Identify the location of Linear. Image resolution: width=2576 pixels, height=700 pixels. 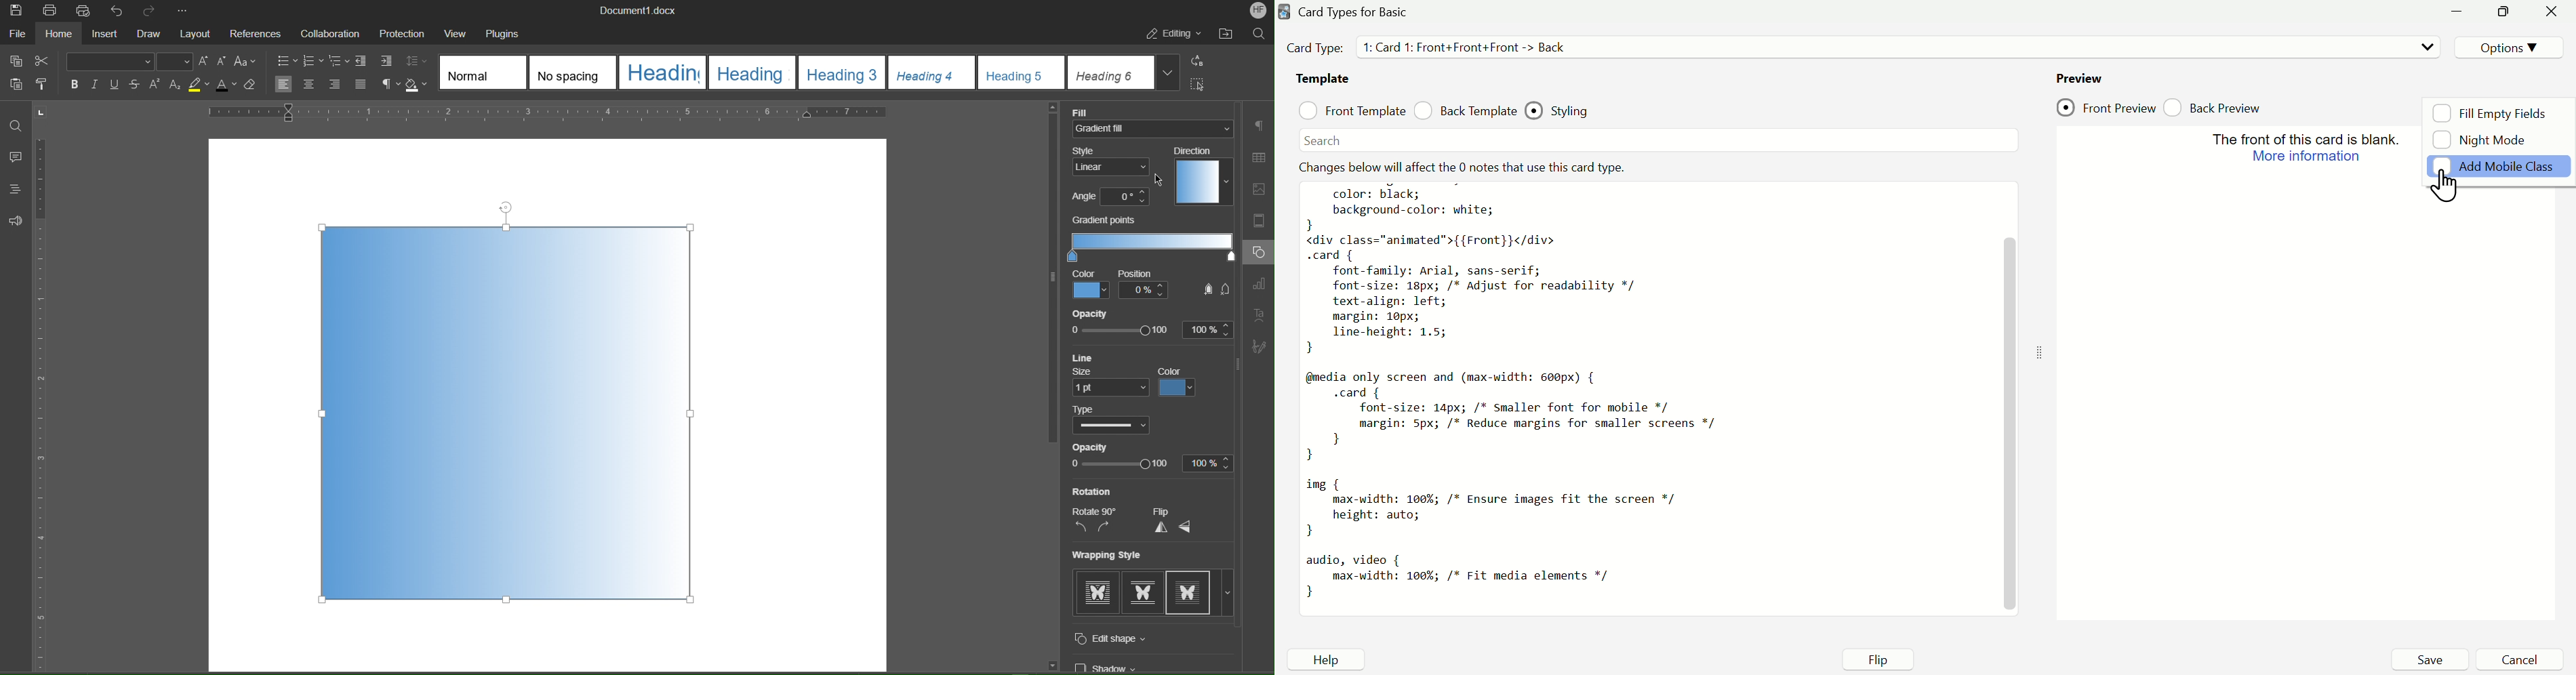
(1113, 166).